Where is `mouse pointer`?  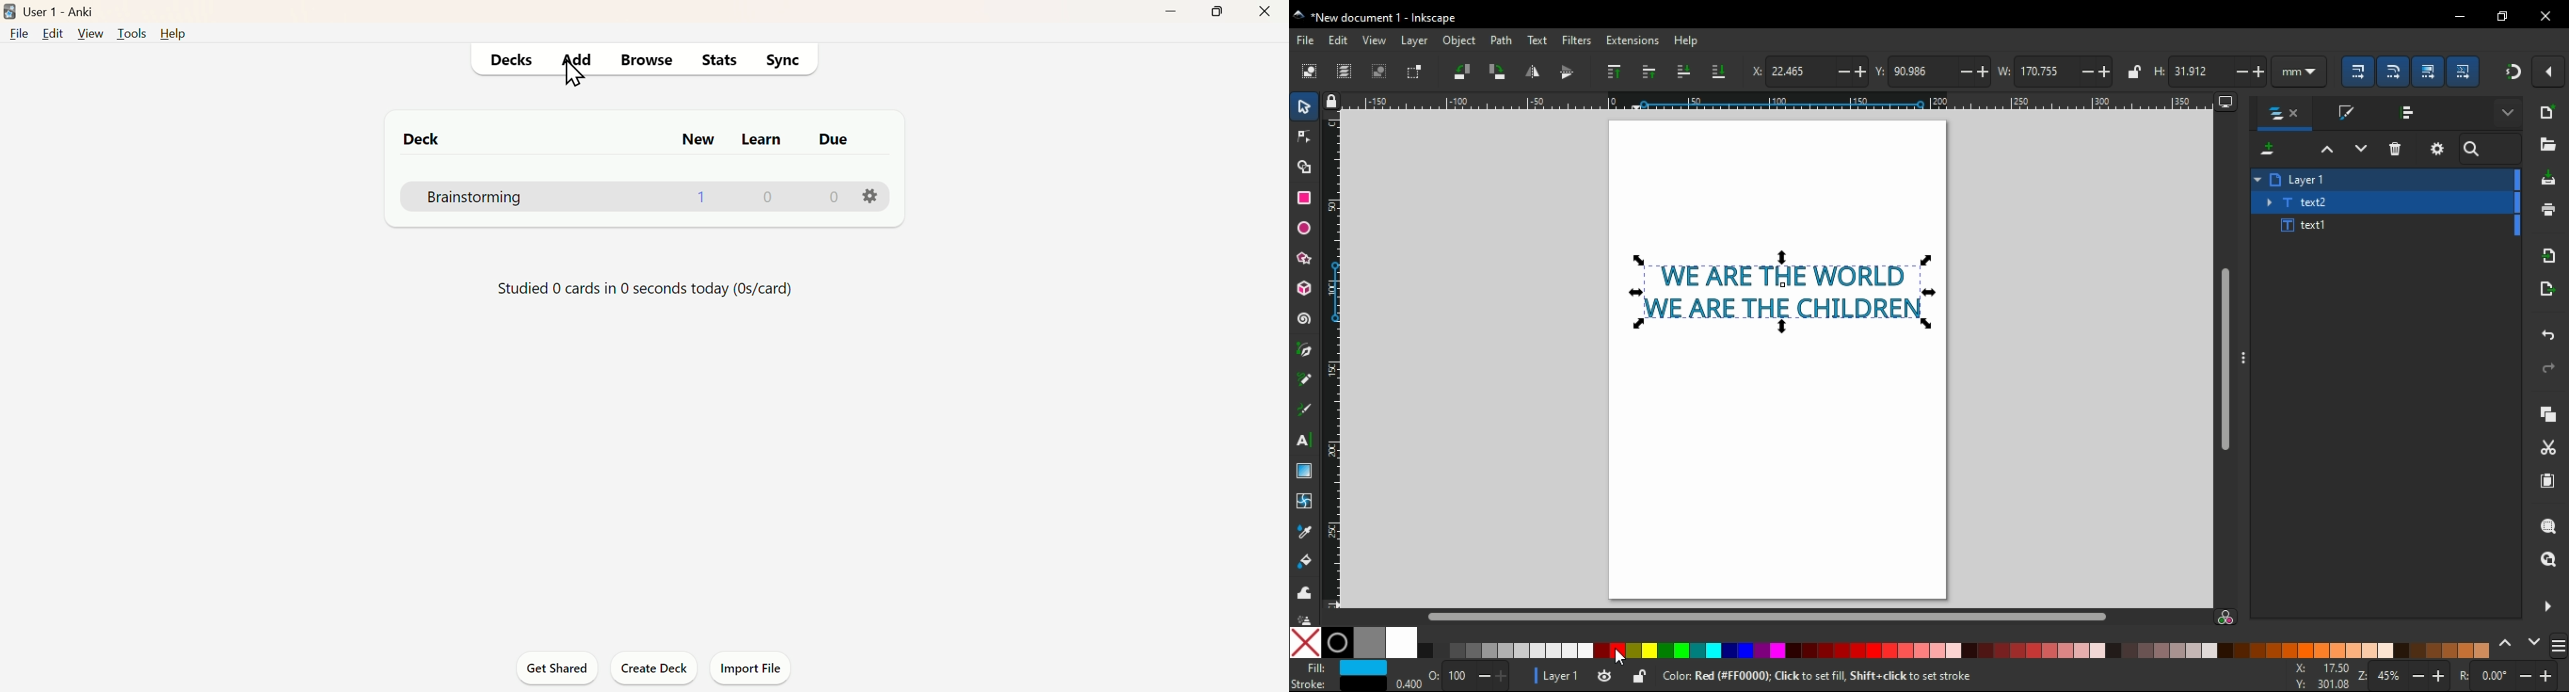 mouse pointer is located at coordinates (1617, 655).